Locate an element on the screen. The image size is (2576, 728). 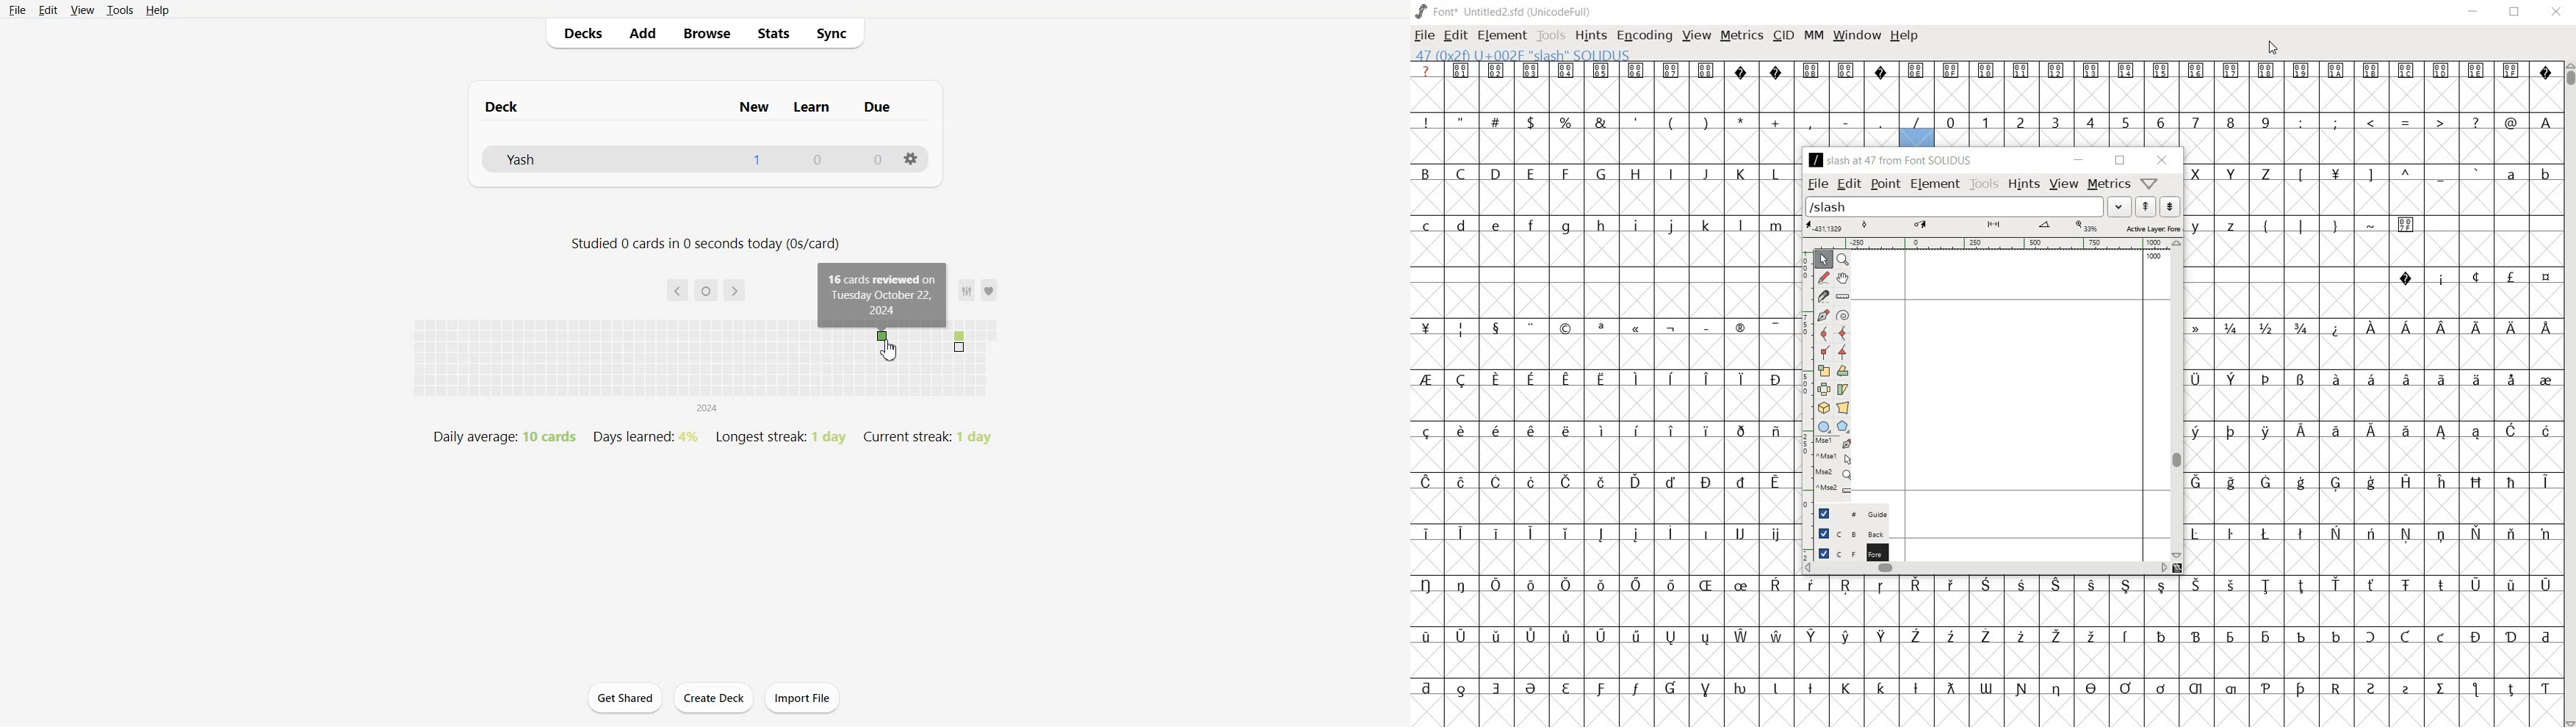
number of cards reviewed is located at coordinates (959, 341).